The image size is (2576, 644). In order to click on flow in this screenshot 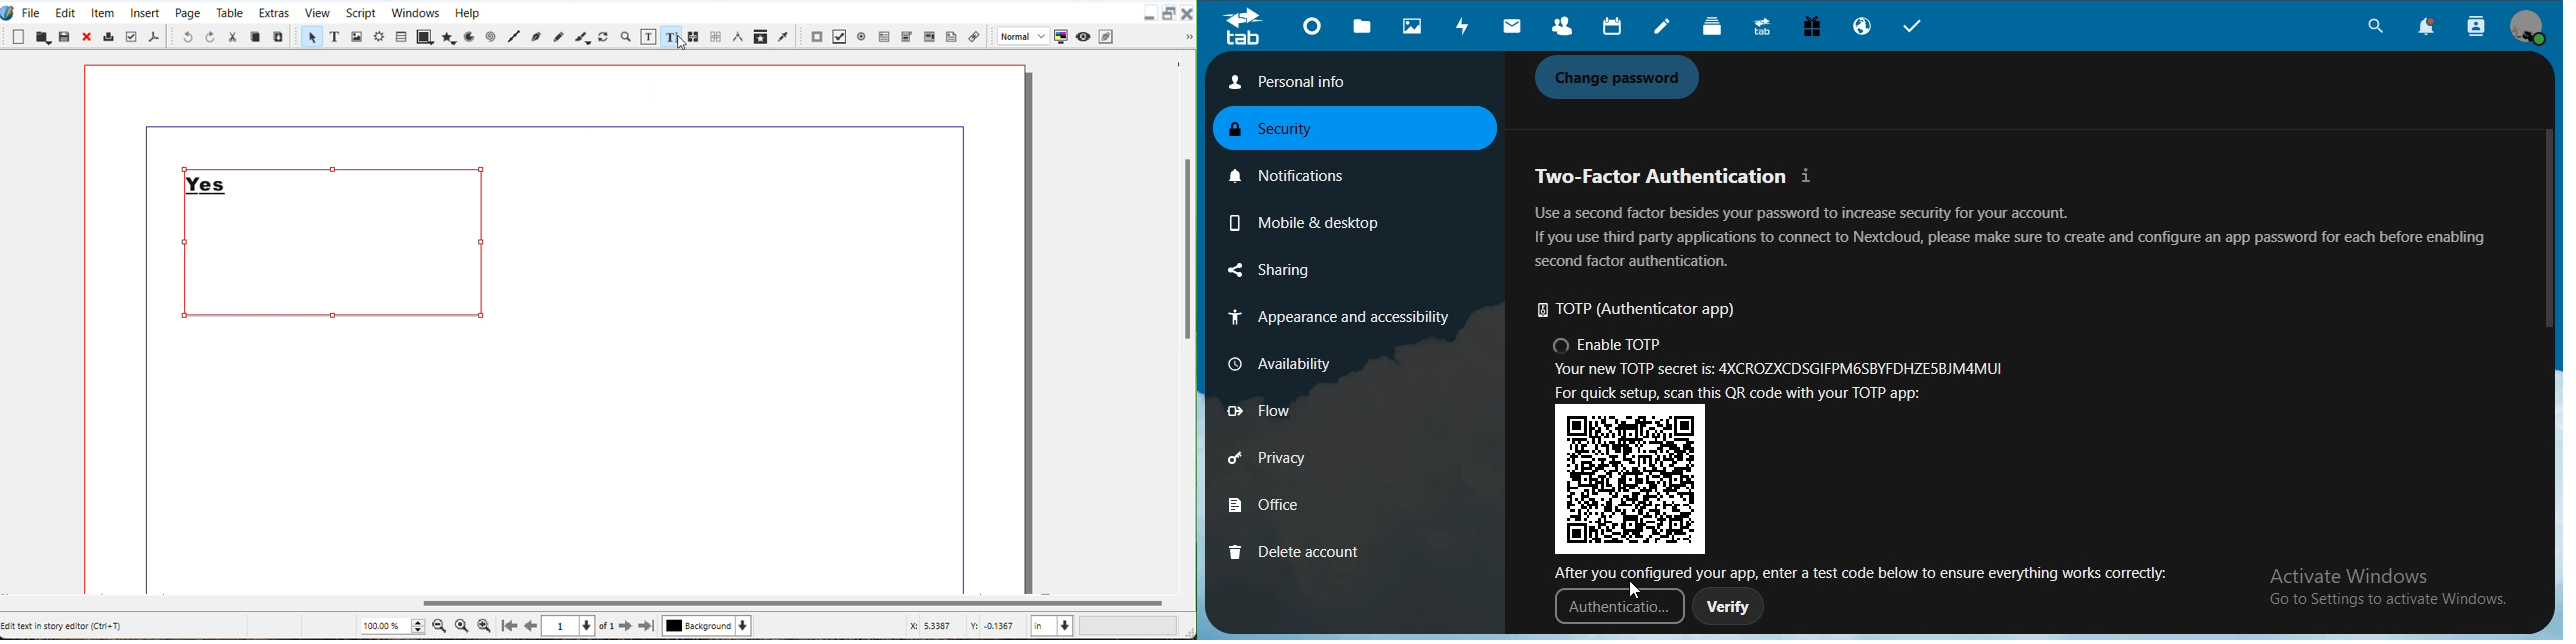, I will do `click(1291, 411)`.